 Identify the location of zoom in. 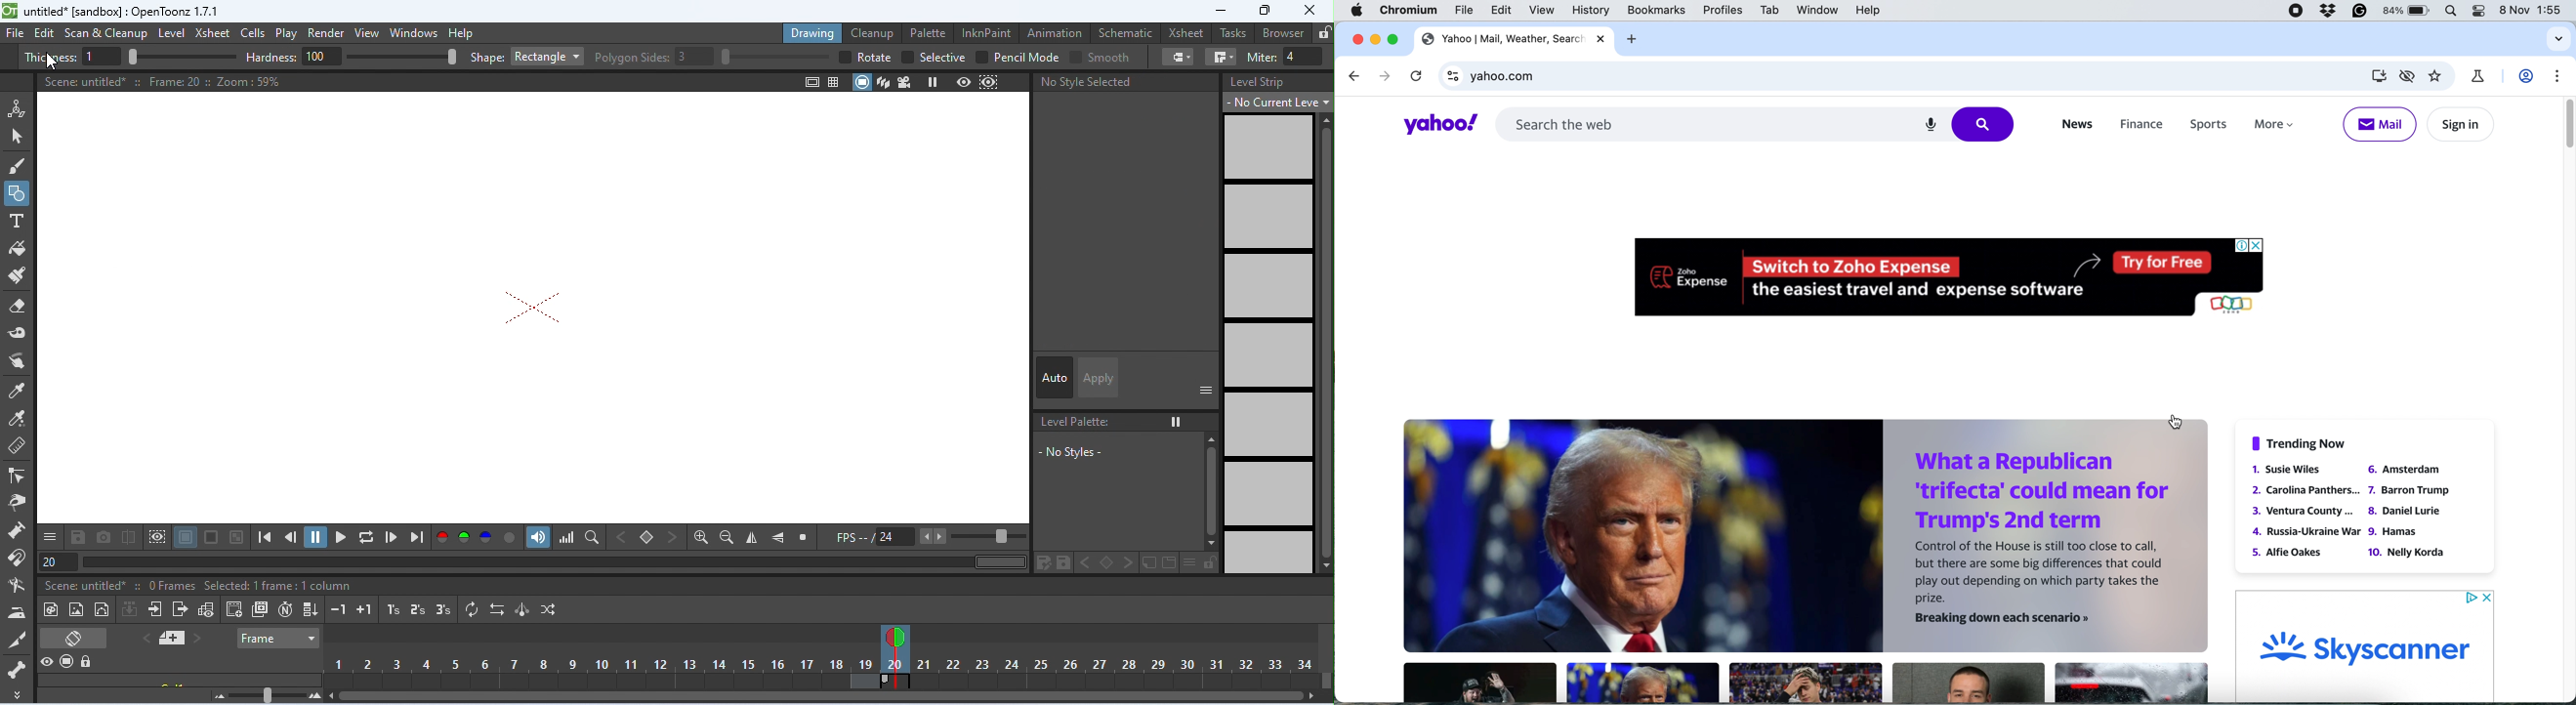
(701, 538).